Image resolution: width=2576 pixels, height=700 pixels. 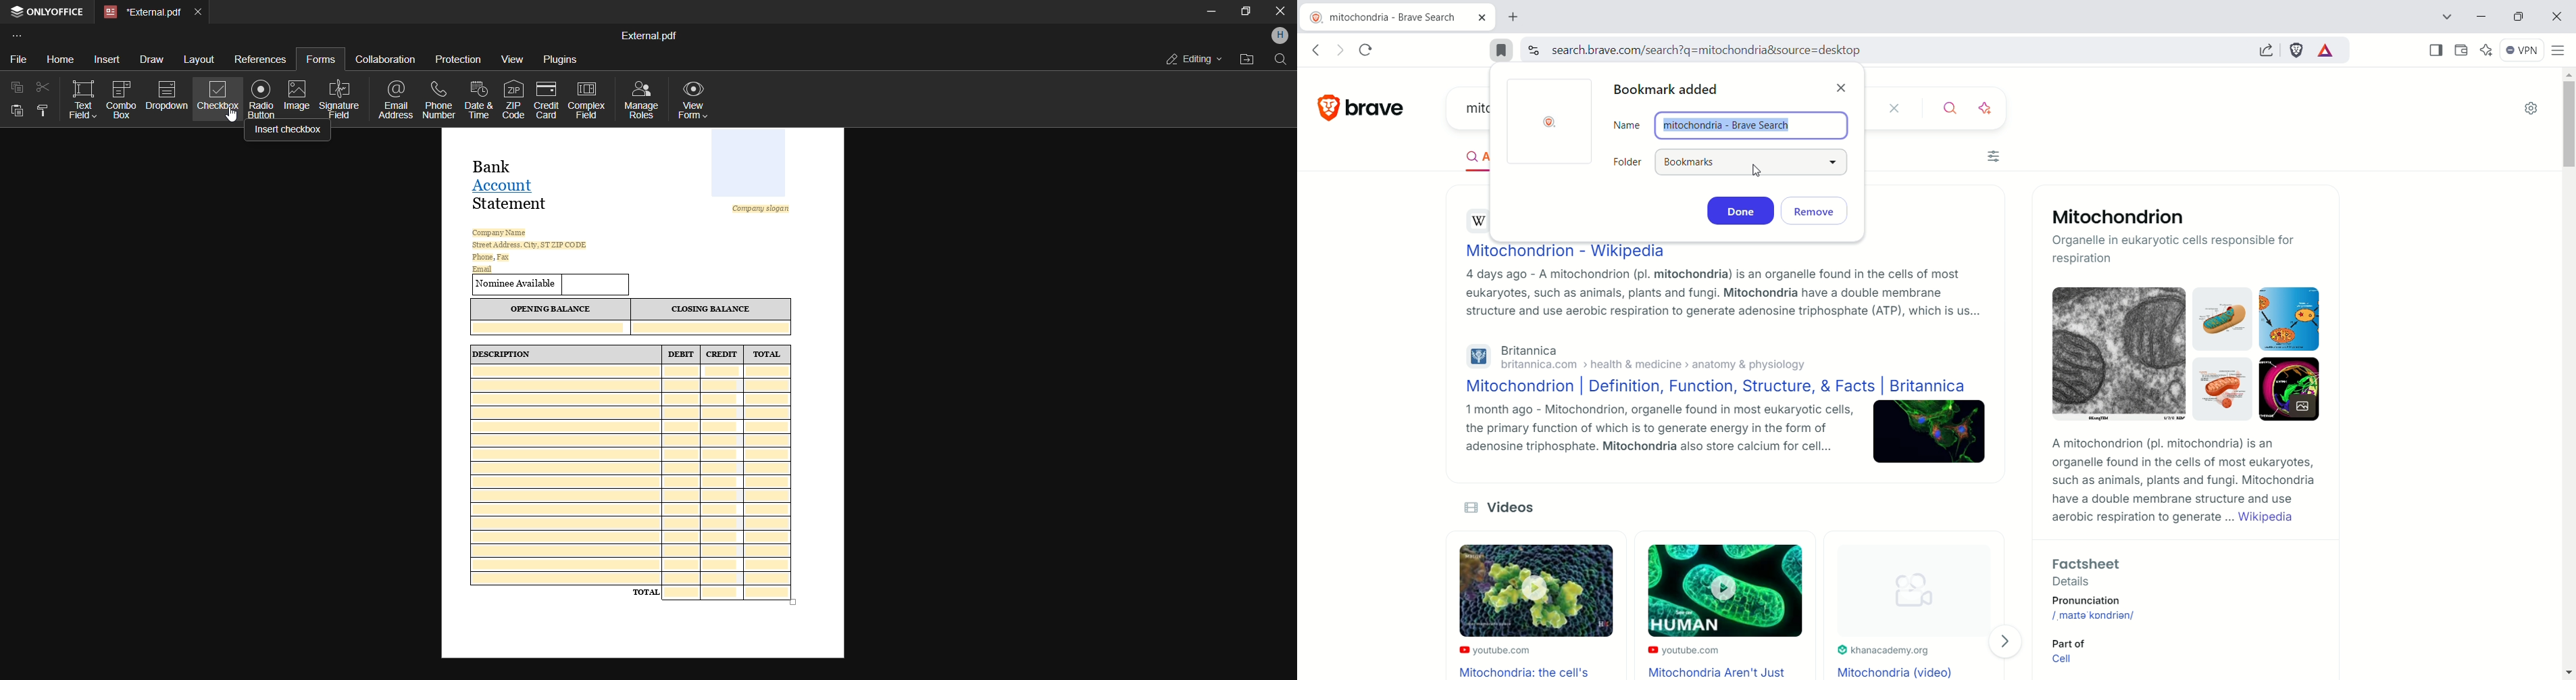 What do you see at coordinates (1740, 210) in the screenshot?
I see `done` at bounding box center [1740, 210].